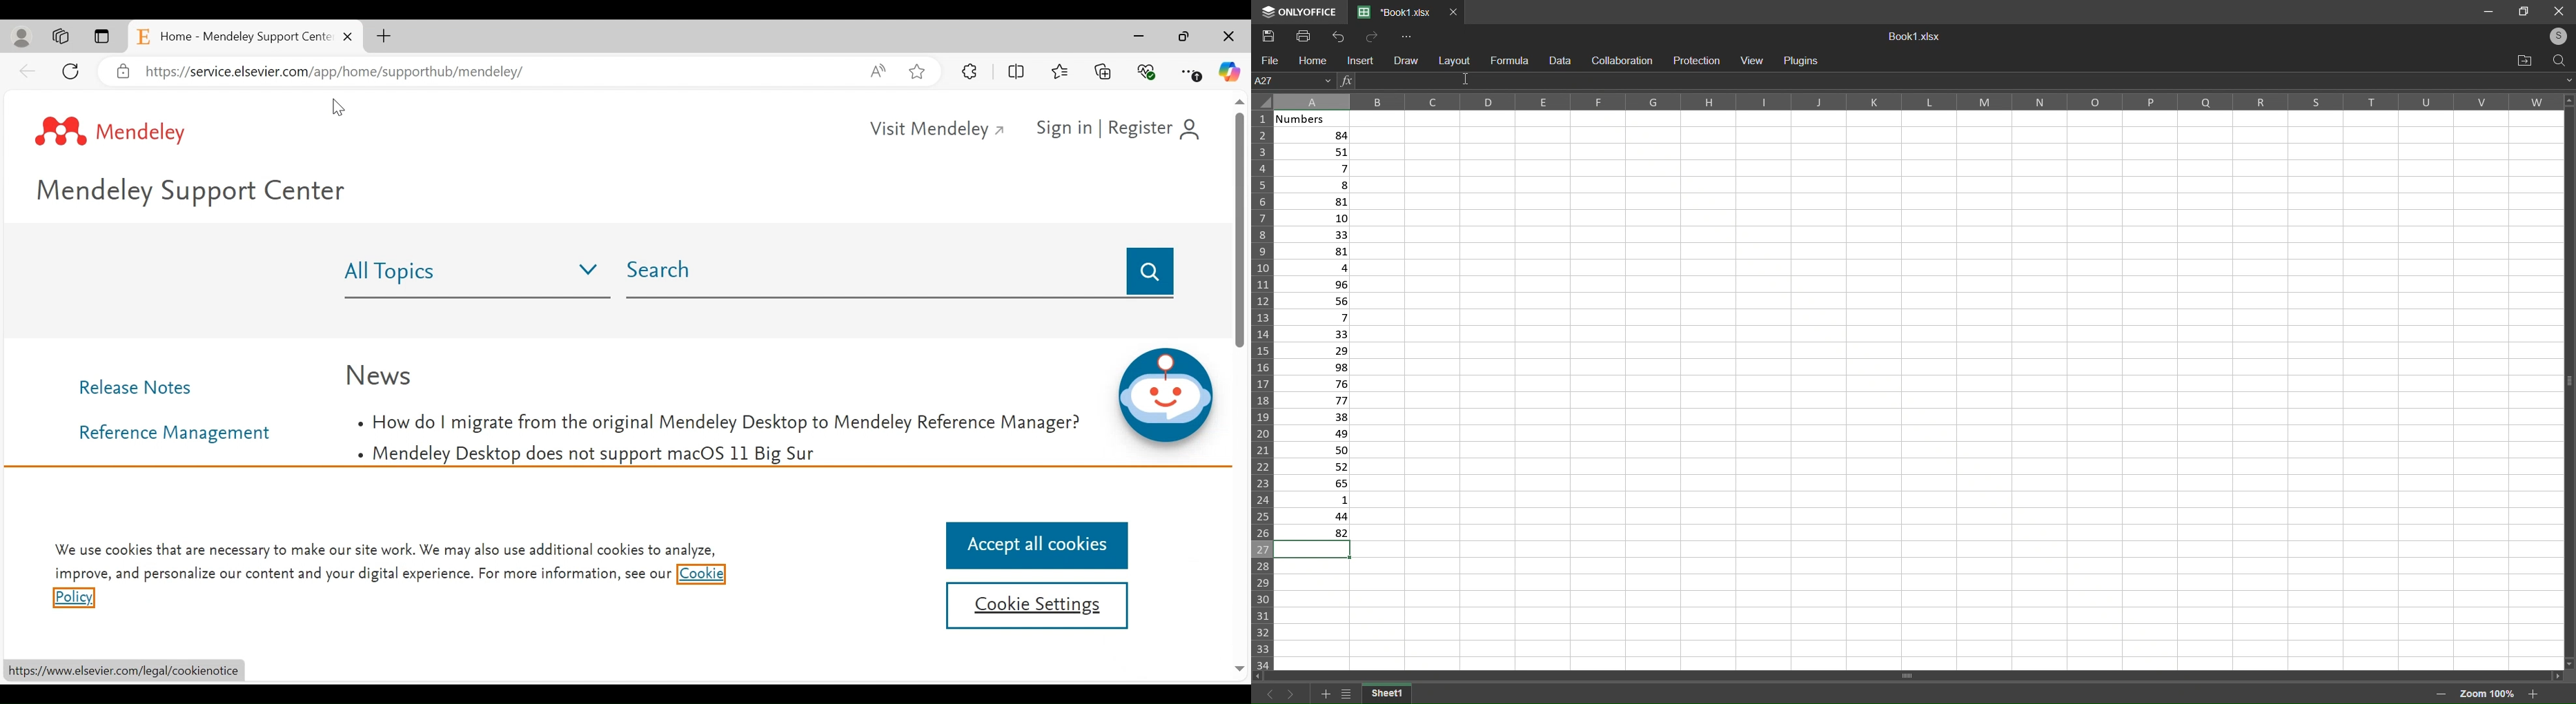  I want to click on file, so click(1270, 61).